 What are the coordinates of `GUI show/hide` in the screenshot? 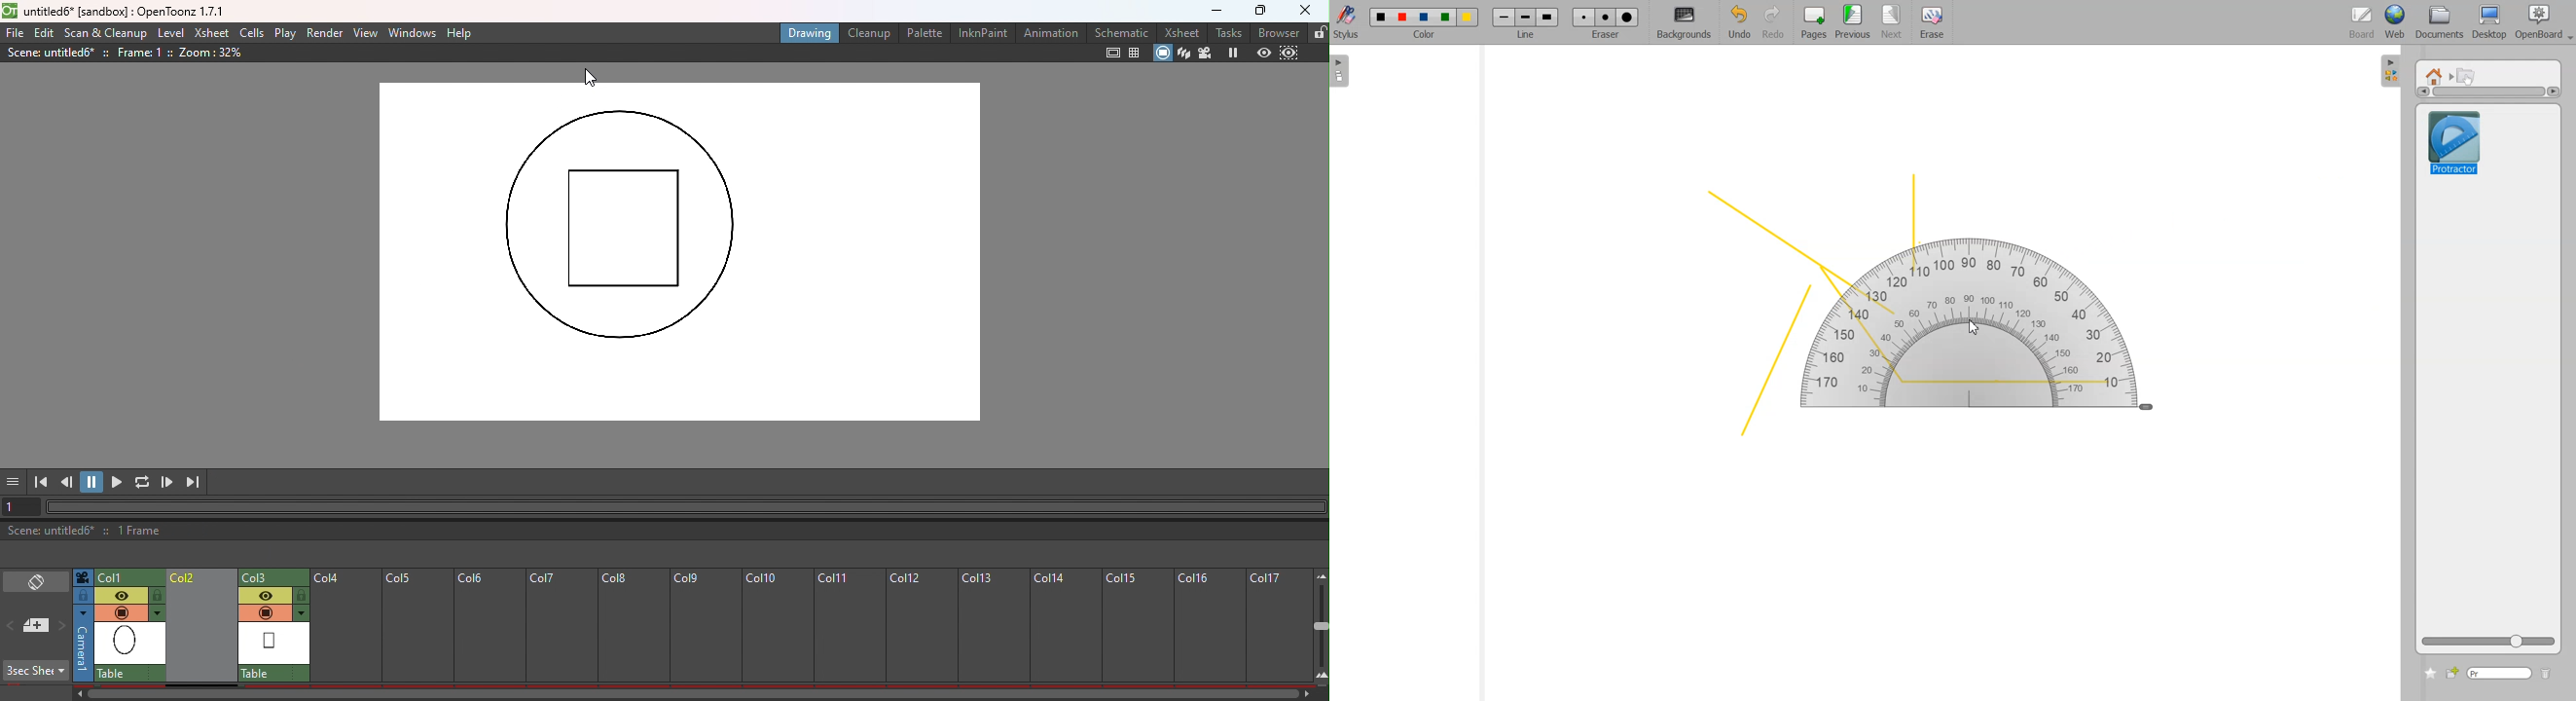 It's located at (16, 482).